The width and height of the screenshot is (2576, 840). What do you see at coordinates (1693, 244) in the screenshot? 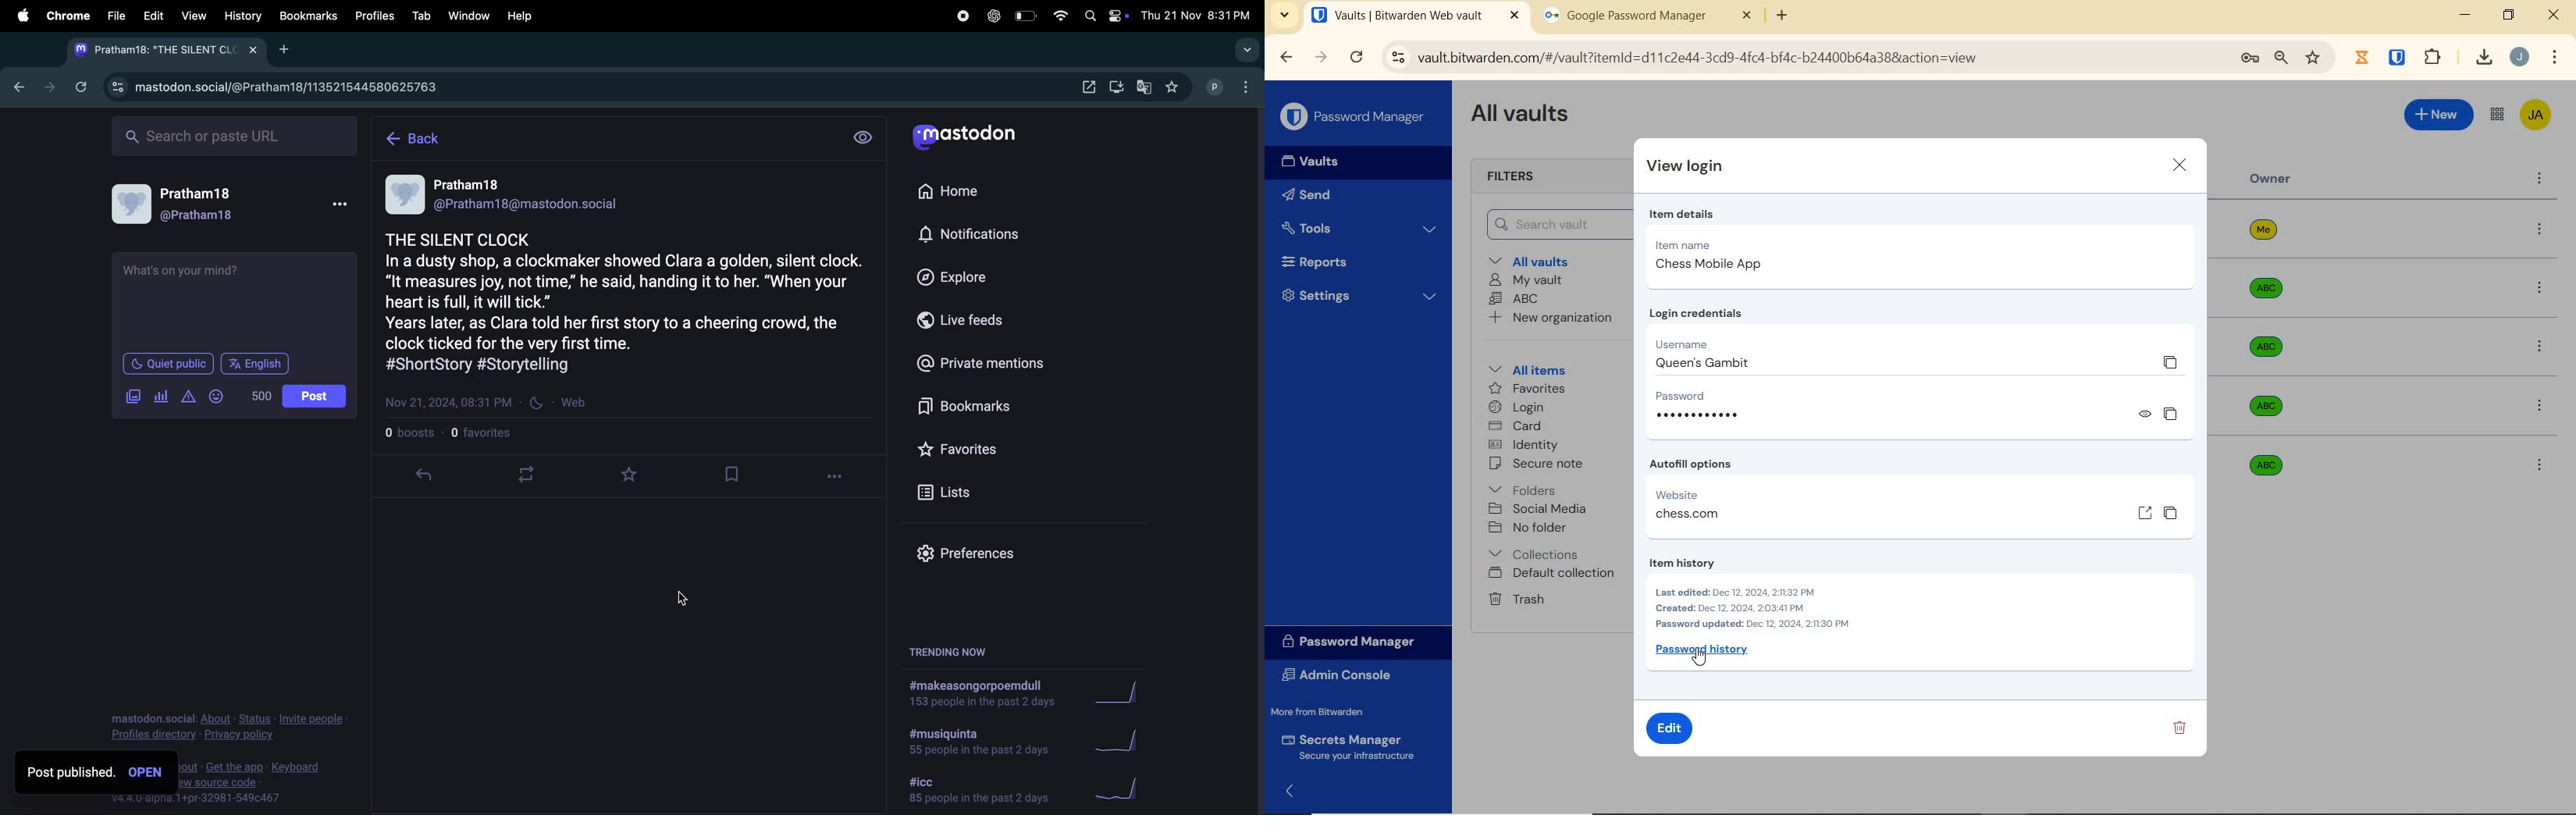
I see `Item name` at bounding box center [1693, 244].